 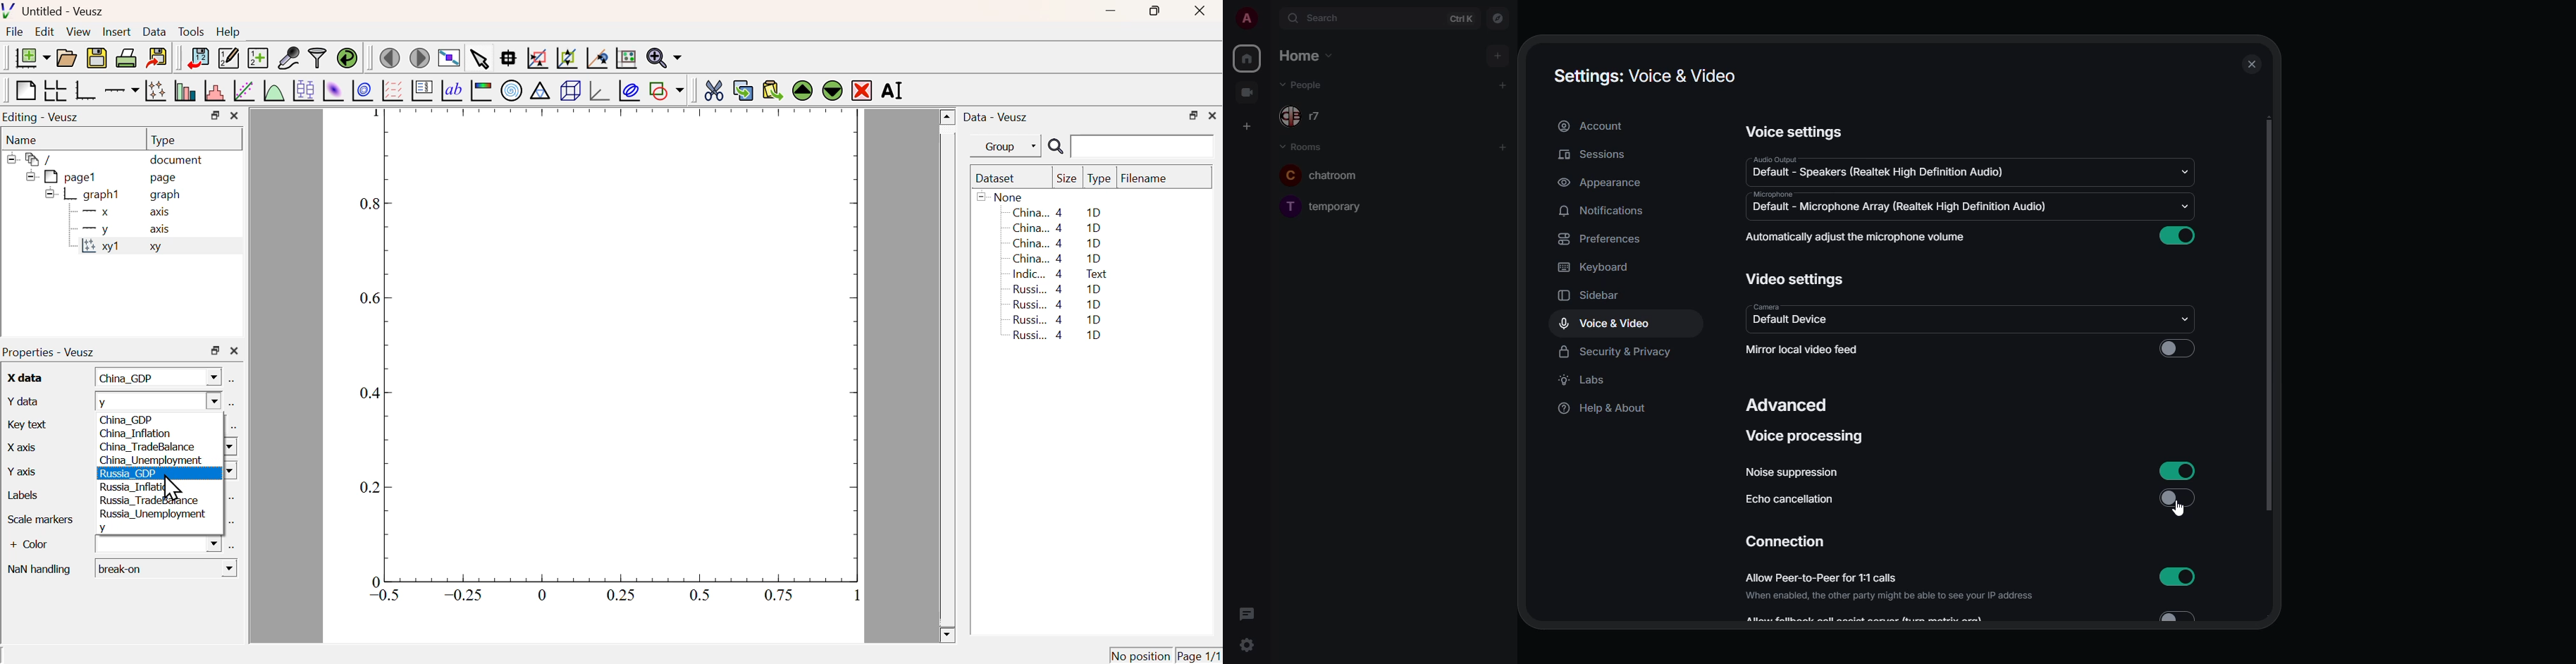 I want to click on Scroll, so click(x=948, y=377).